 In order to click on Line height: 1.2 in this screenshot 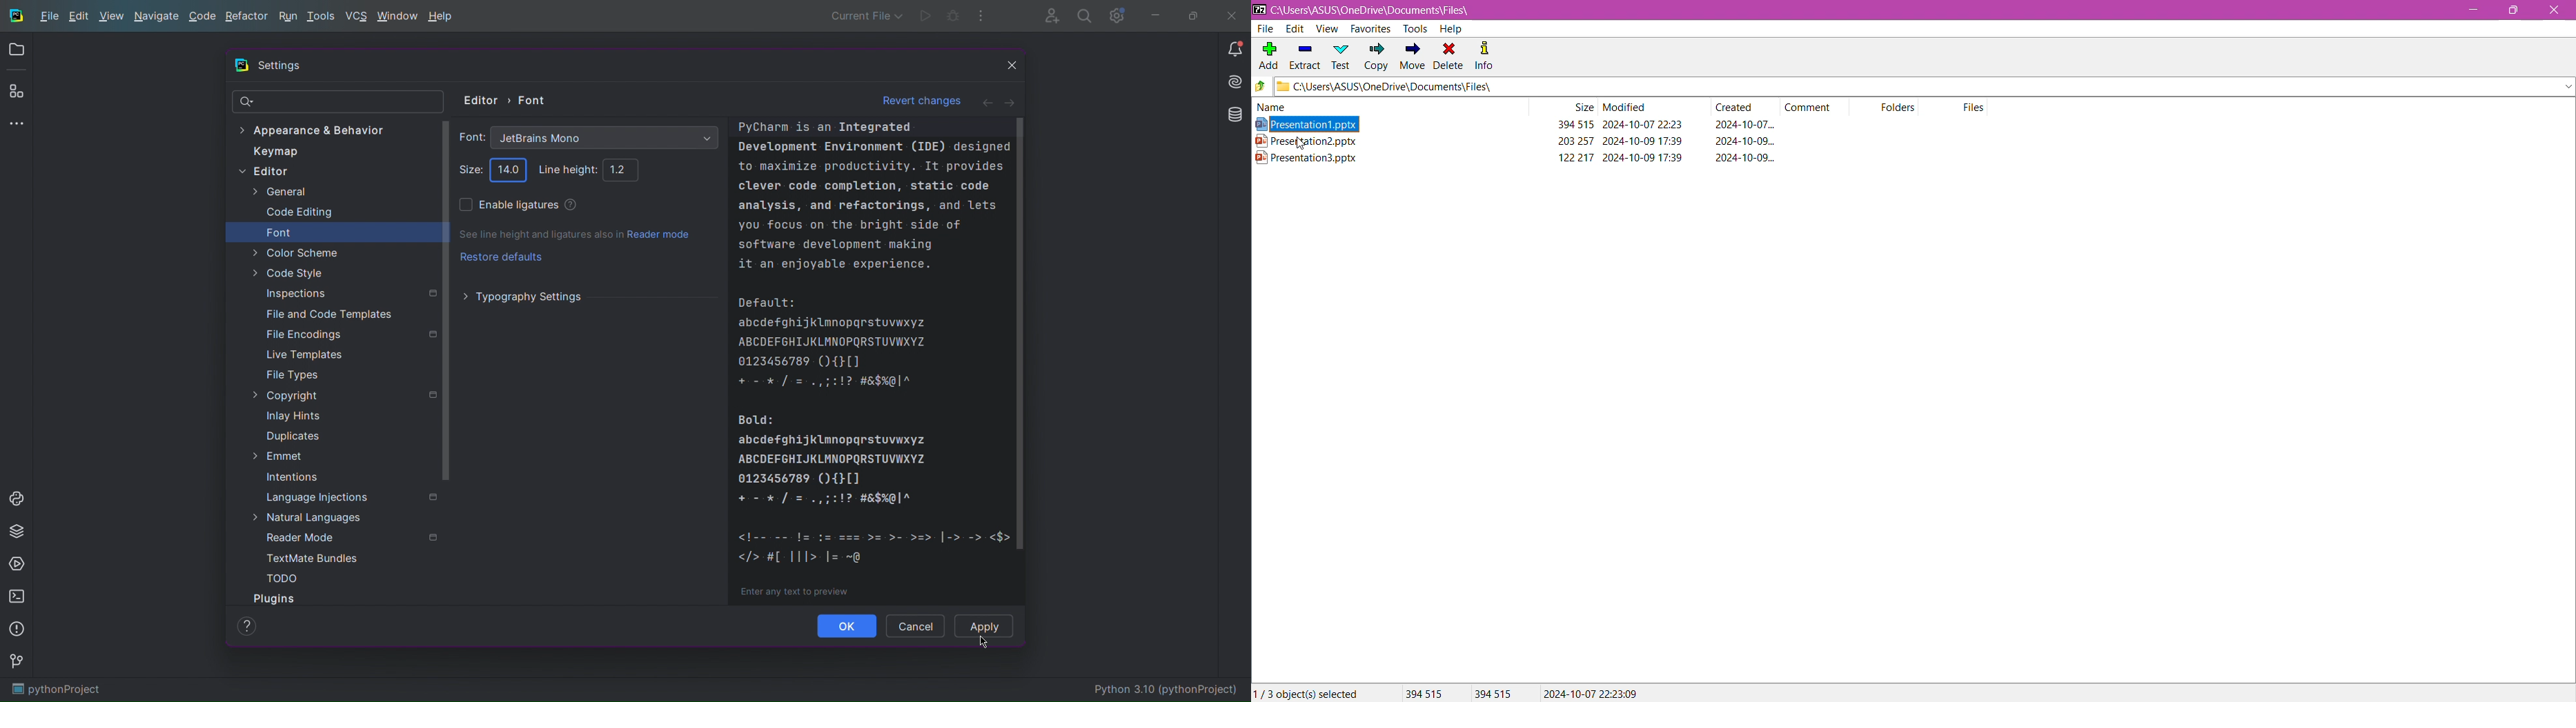, I will do `click(622, 171)`.